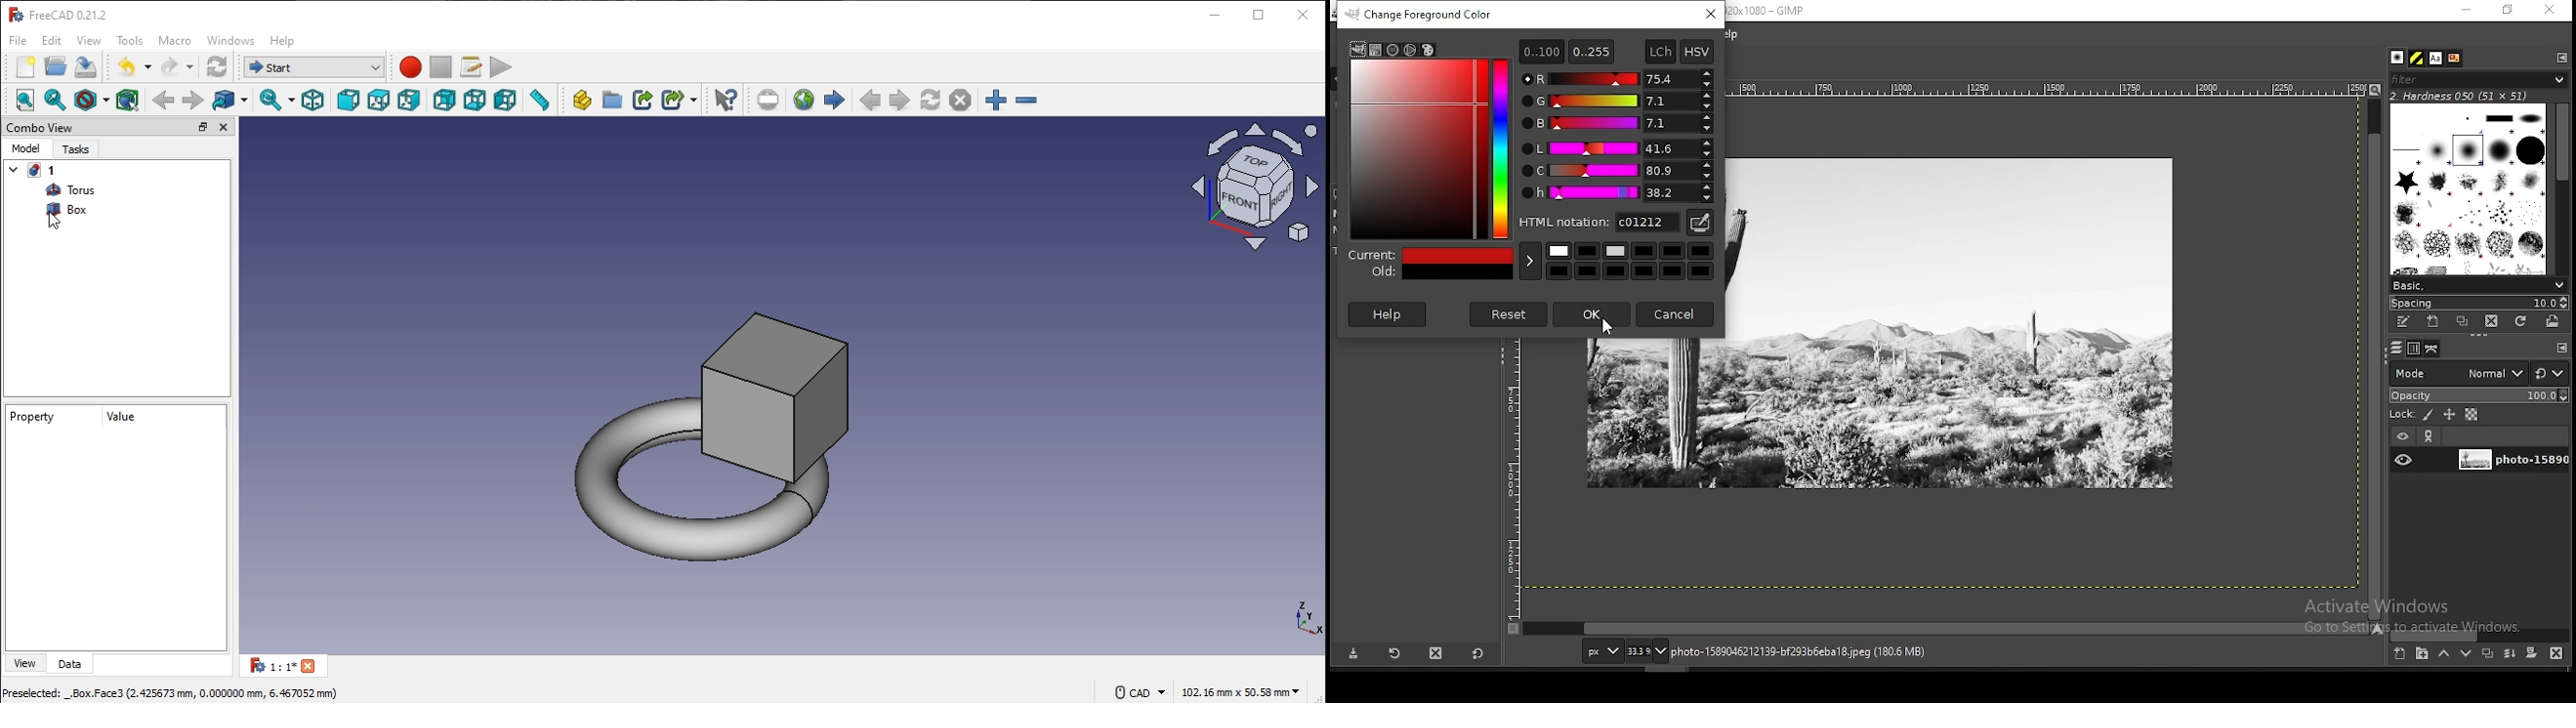  I want to click on combo view, so click(41, 127).